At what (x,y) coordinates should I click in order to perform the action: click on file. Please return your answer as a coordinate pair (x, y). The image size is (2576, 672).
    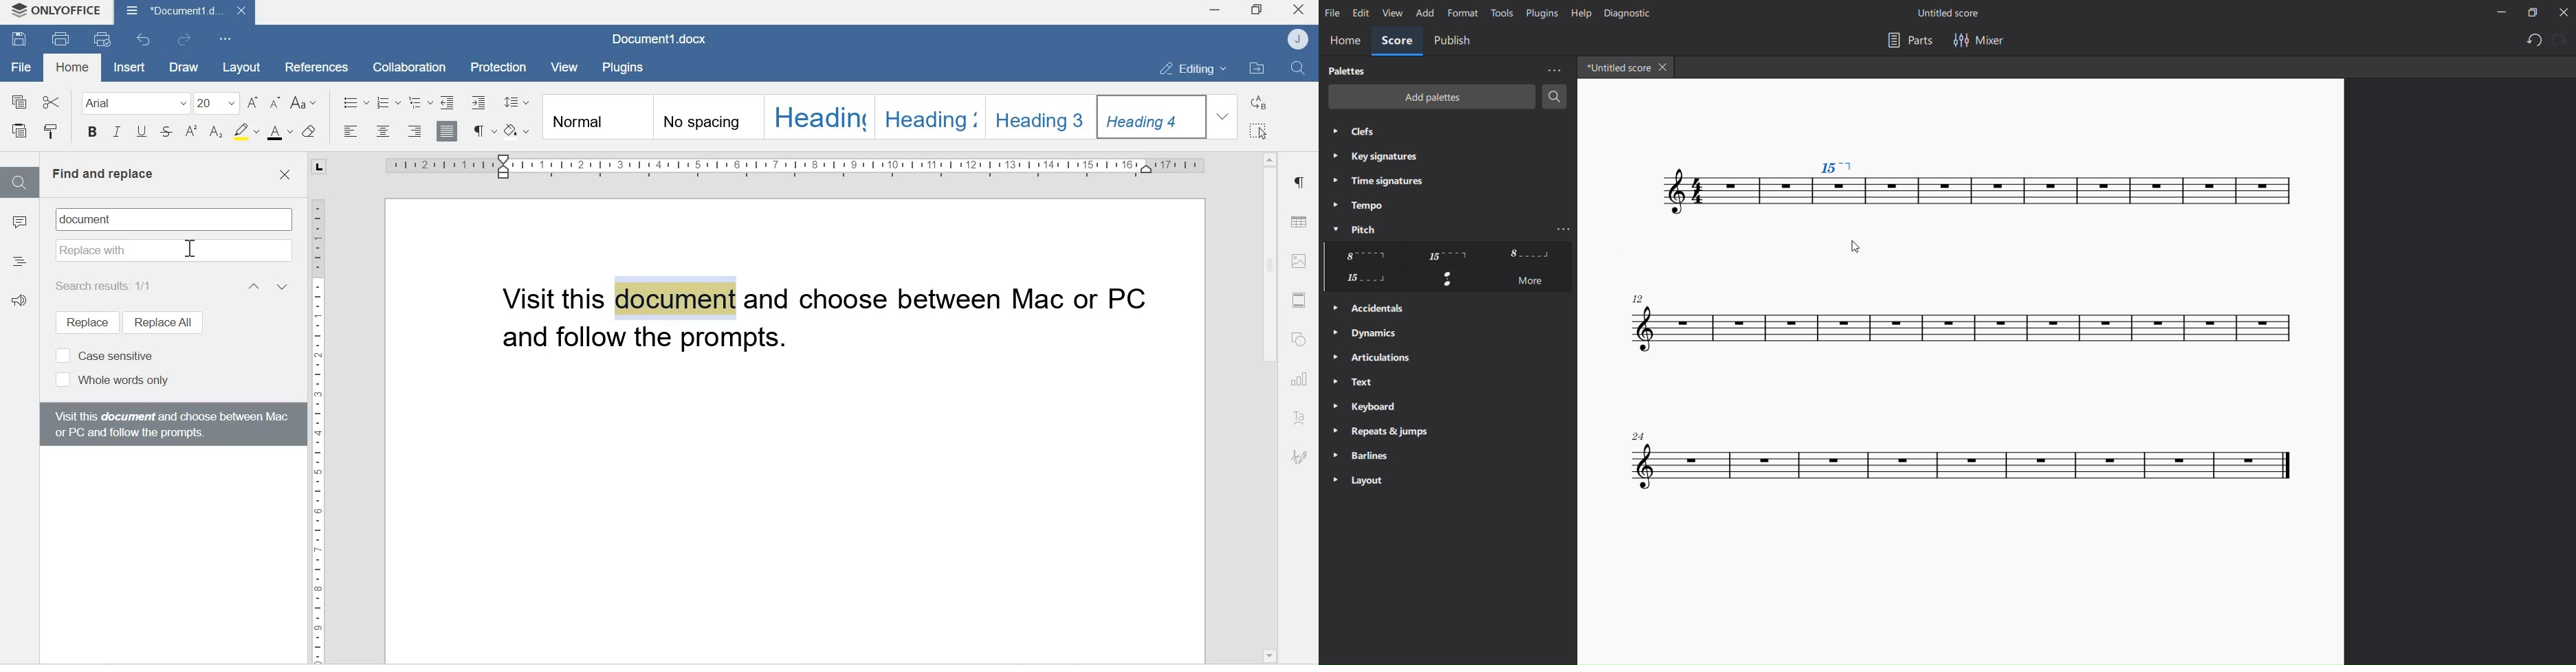
    Looking at the image, I should click on (1334, 12).